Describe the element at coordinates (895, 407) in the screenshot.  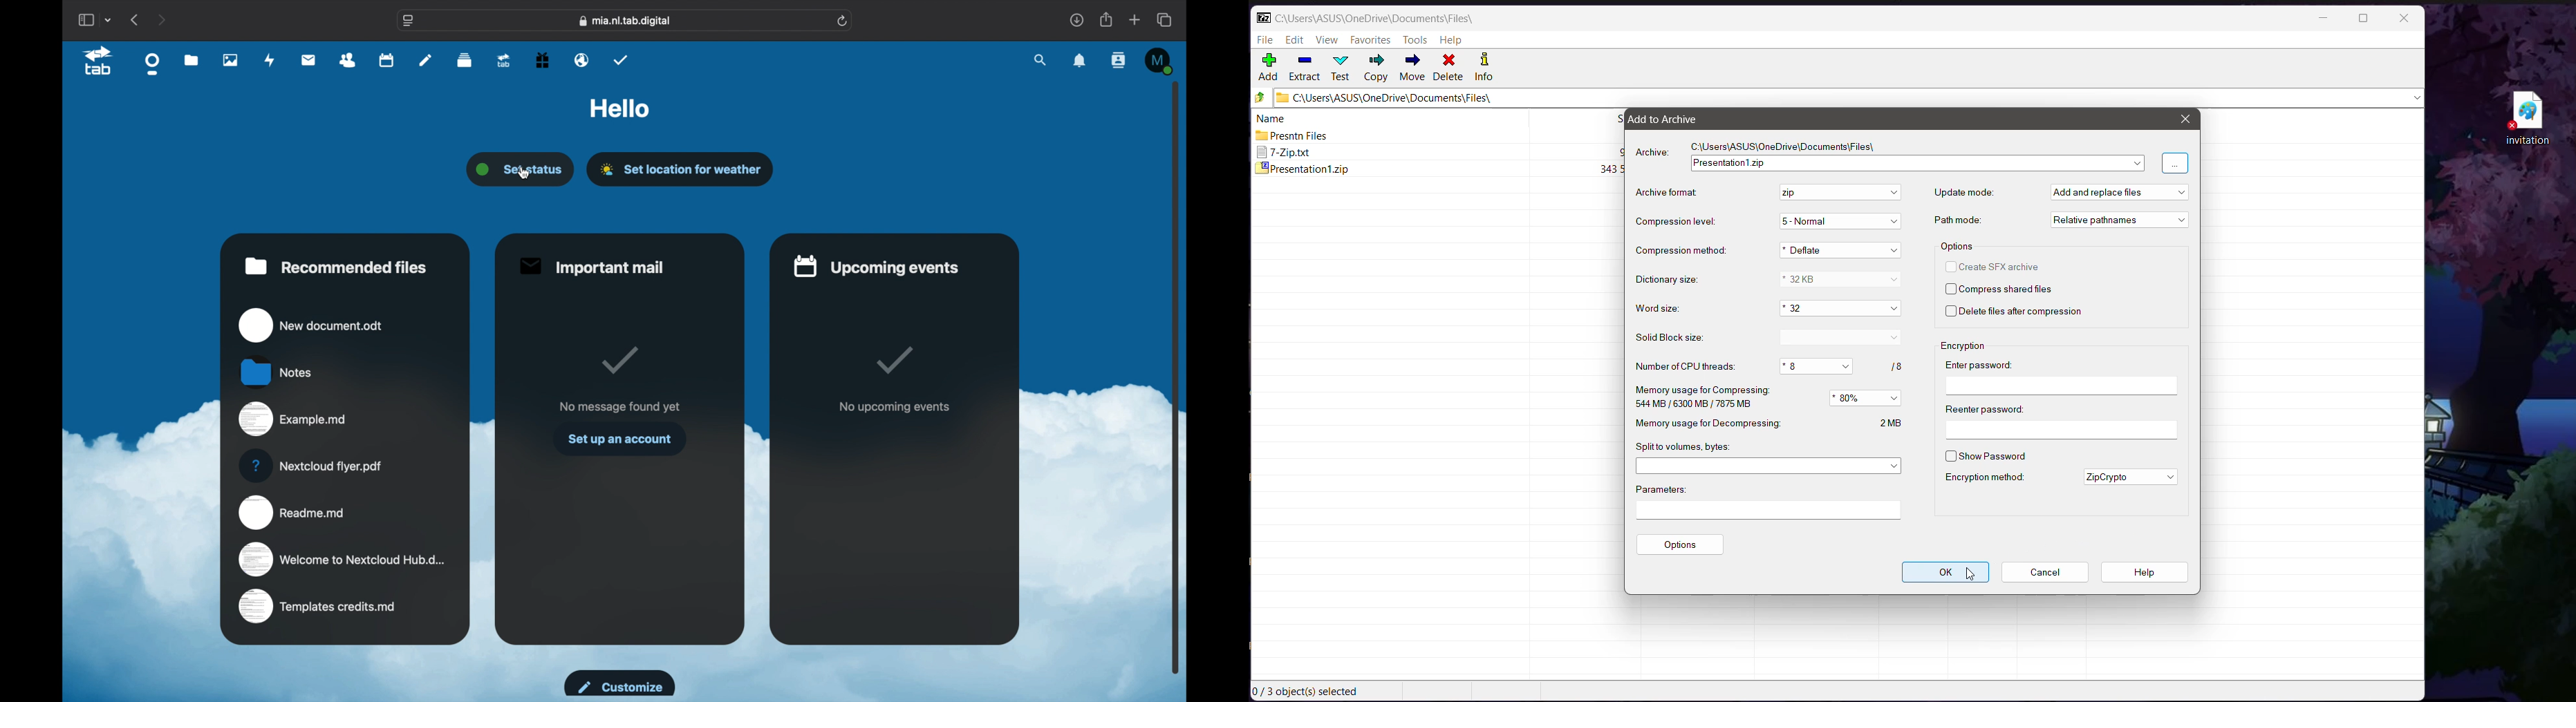
I see `no upcoming events` at that location.